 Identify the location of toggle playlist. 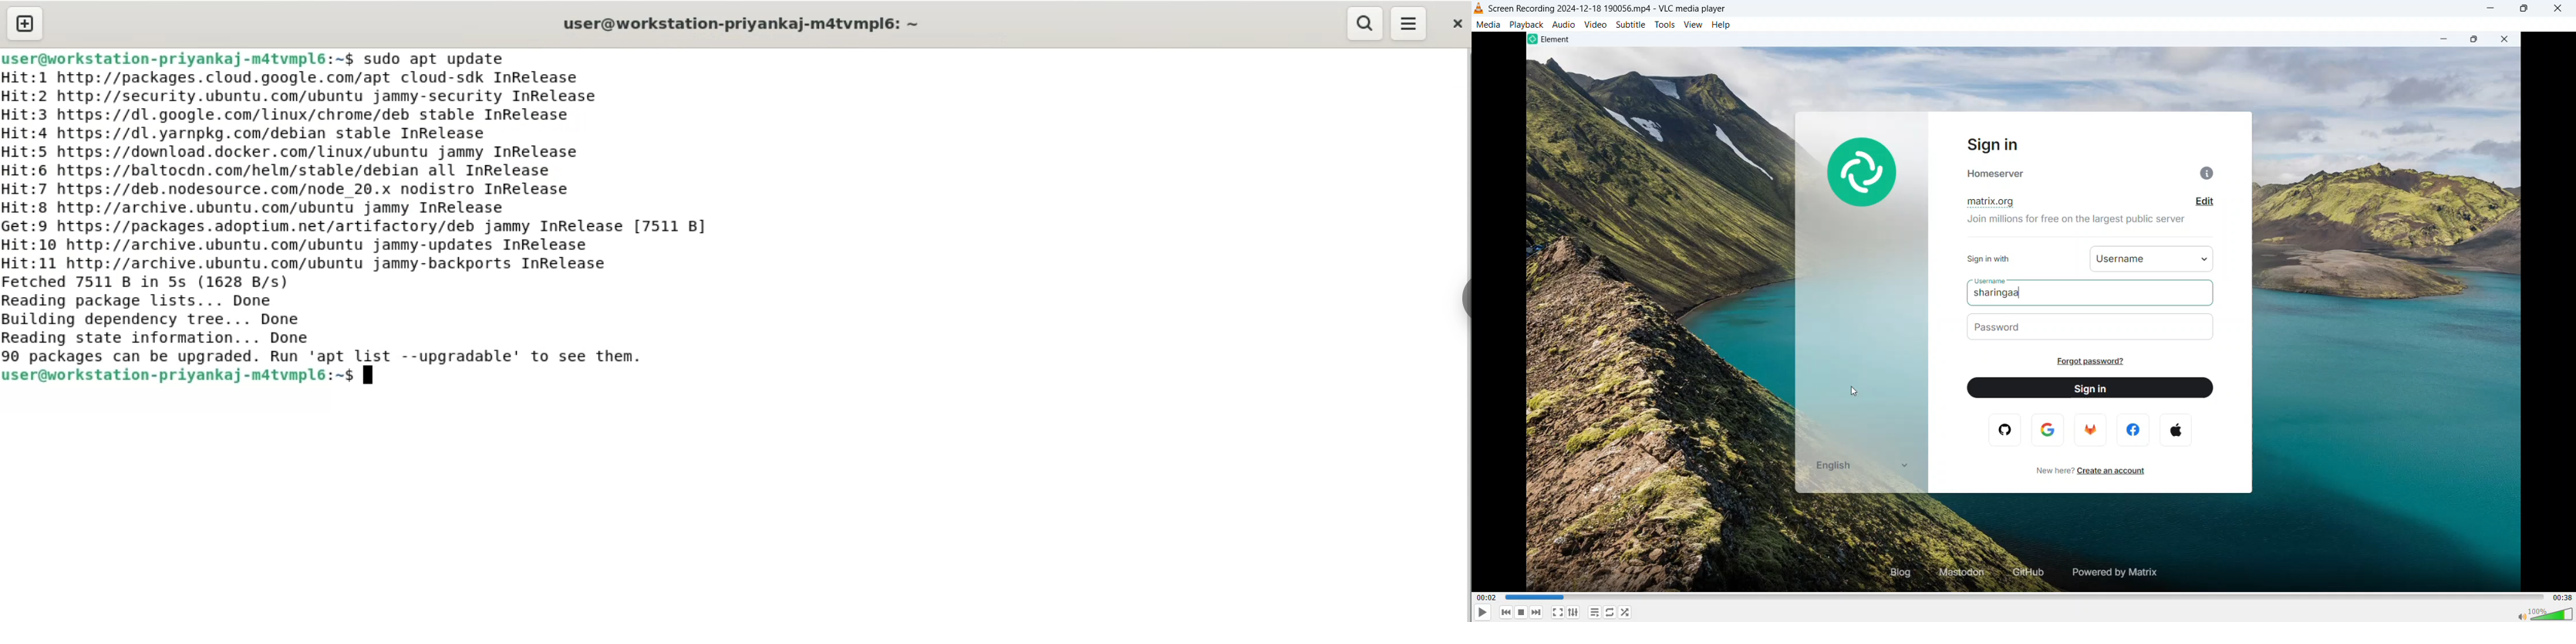
(1595, 612).